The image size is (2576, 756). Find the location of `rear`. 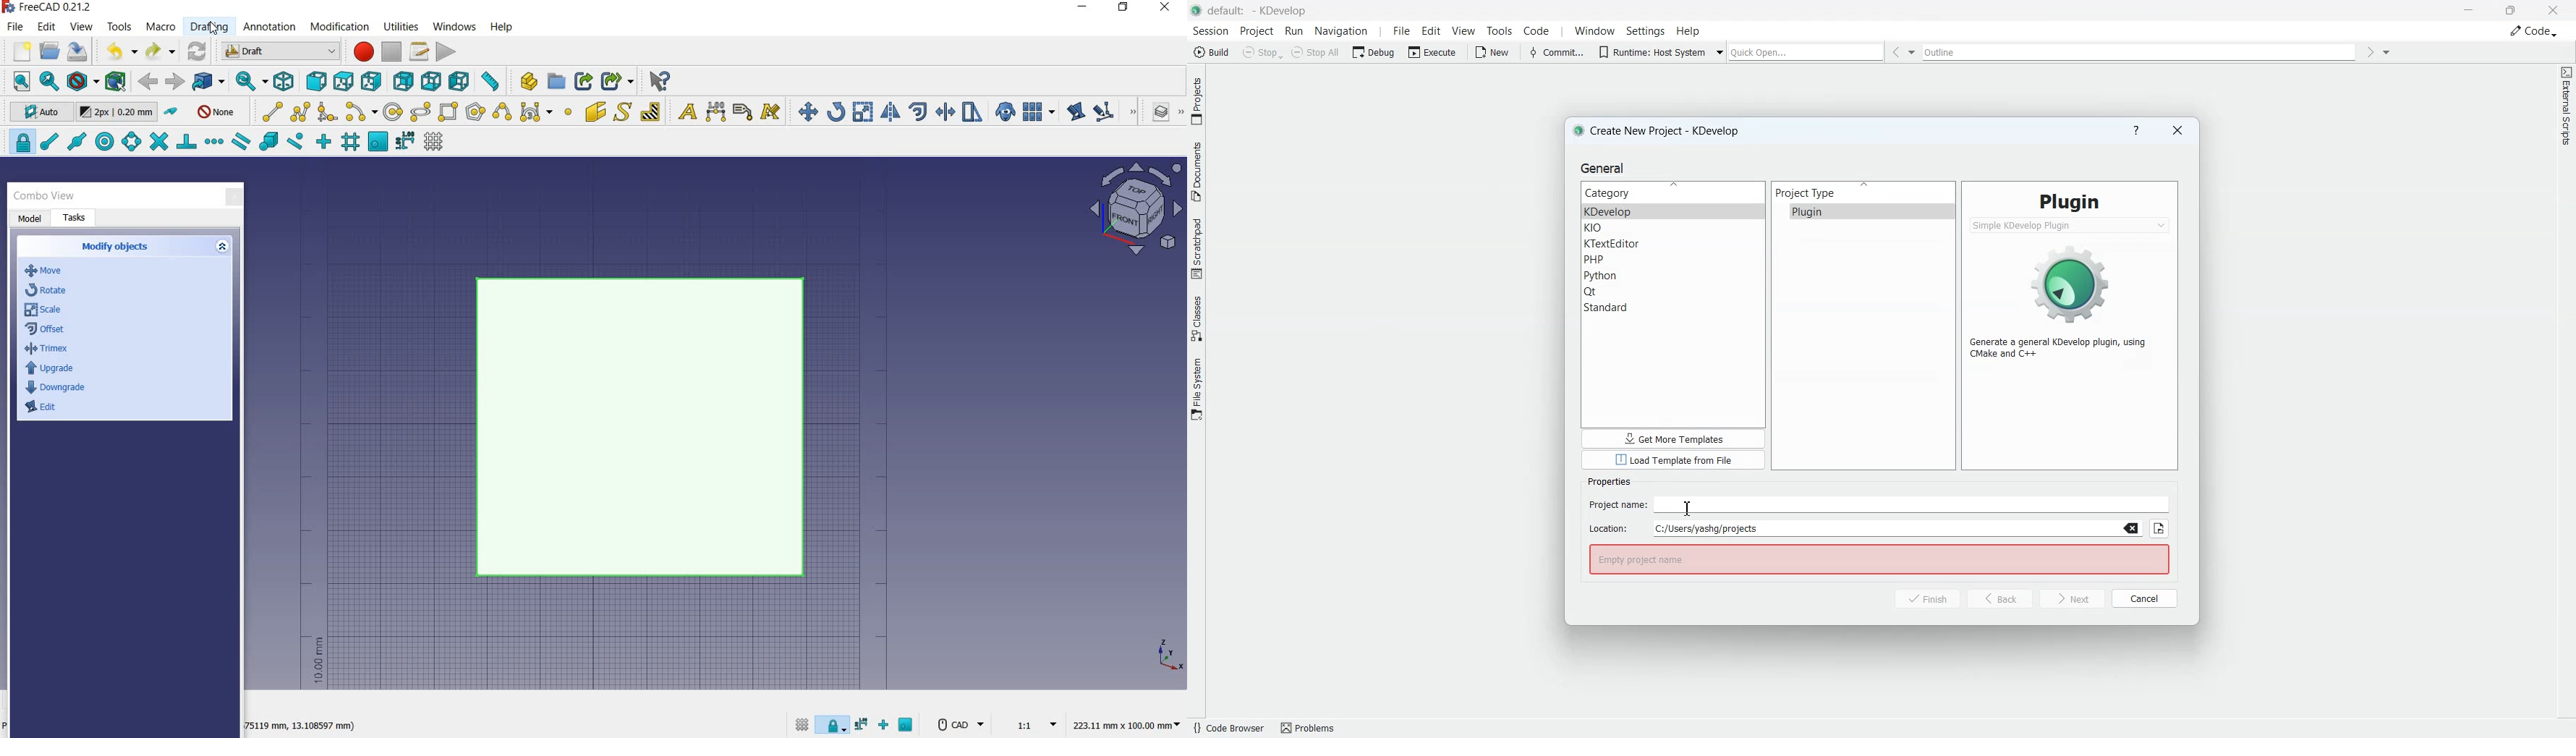

rear is located at coordinates (404, 82).